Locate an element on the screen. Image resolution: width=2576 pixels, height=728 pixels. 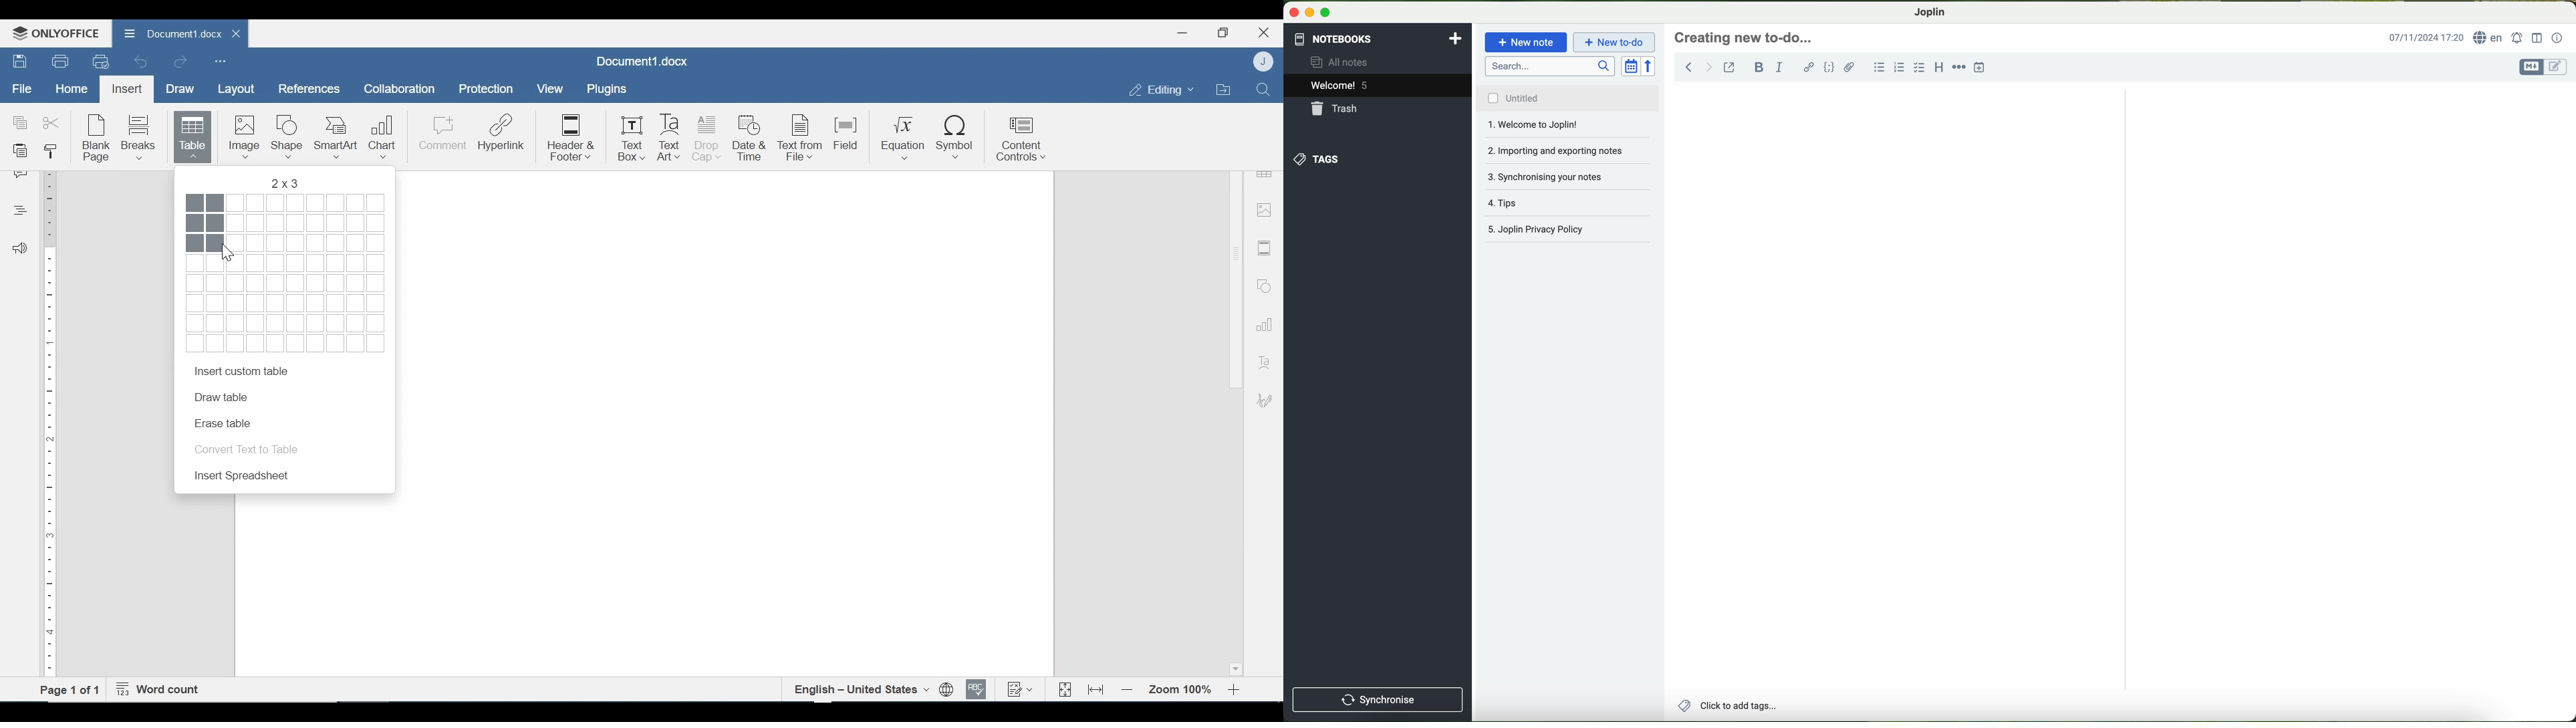
Paste is located at coordinates (21, 152).